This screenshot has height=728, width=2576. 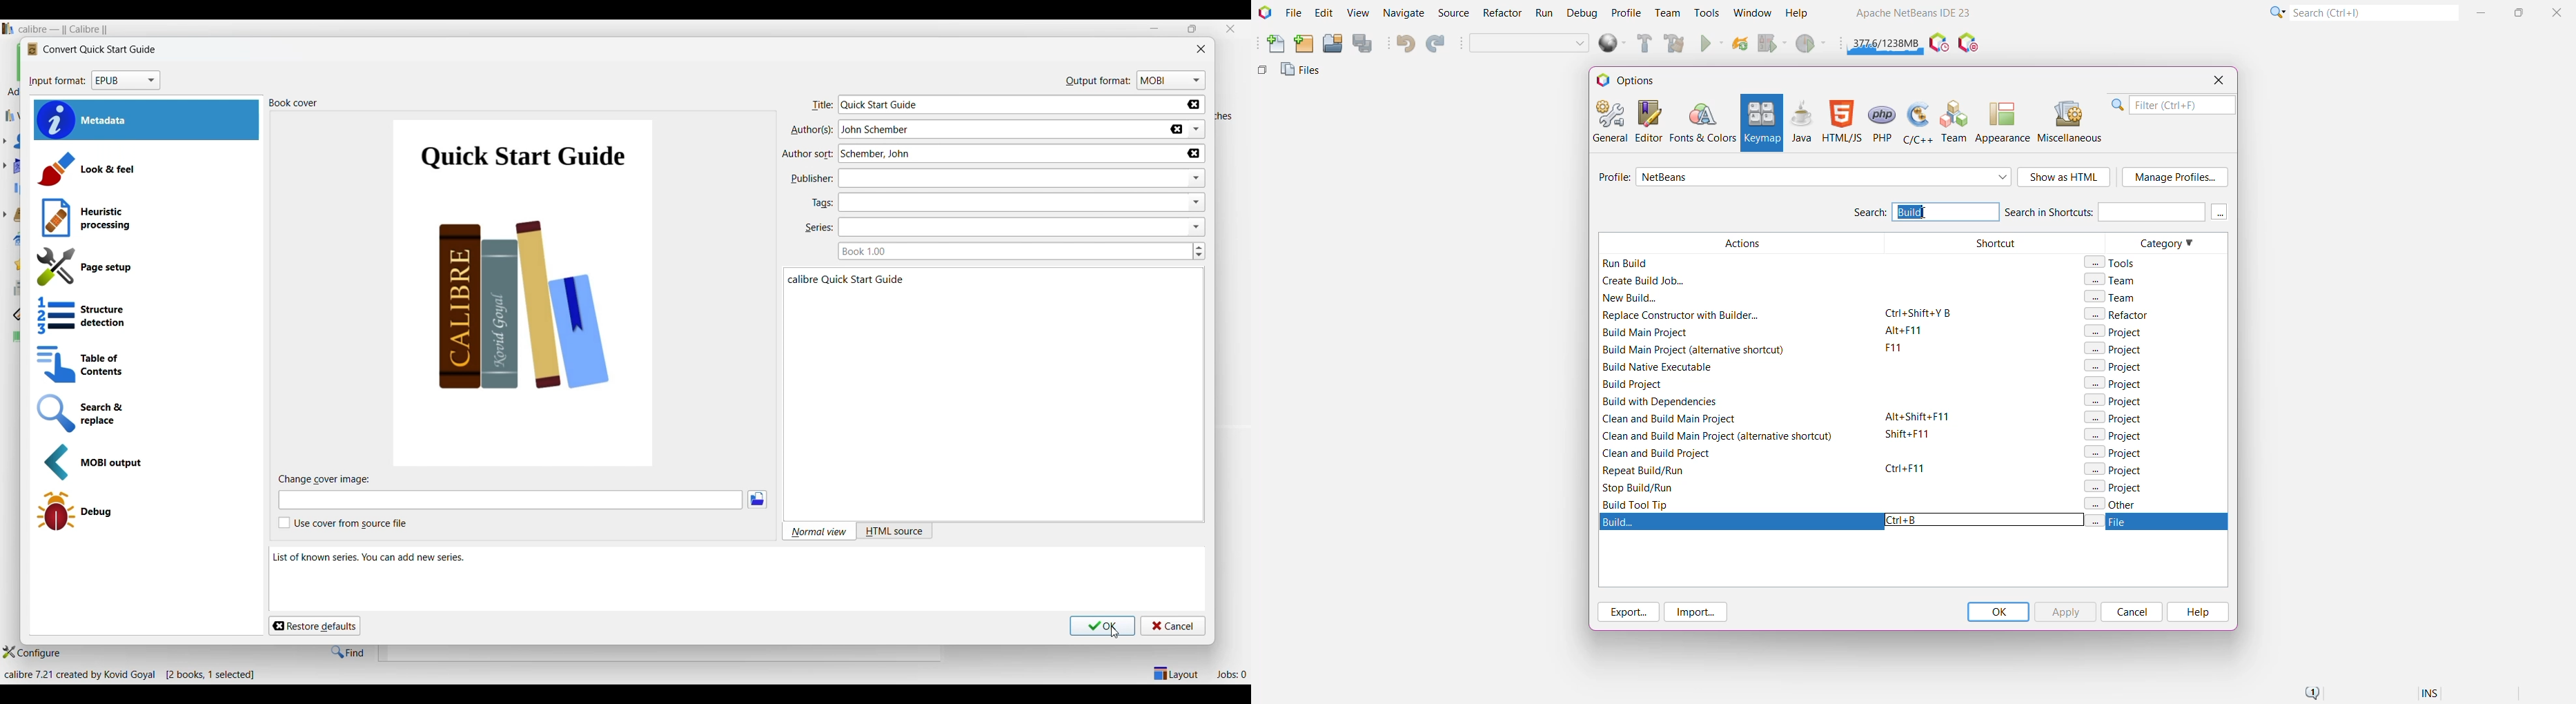 I want to click on tags, so click(x=822, y=202).